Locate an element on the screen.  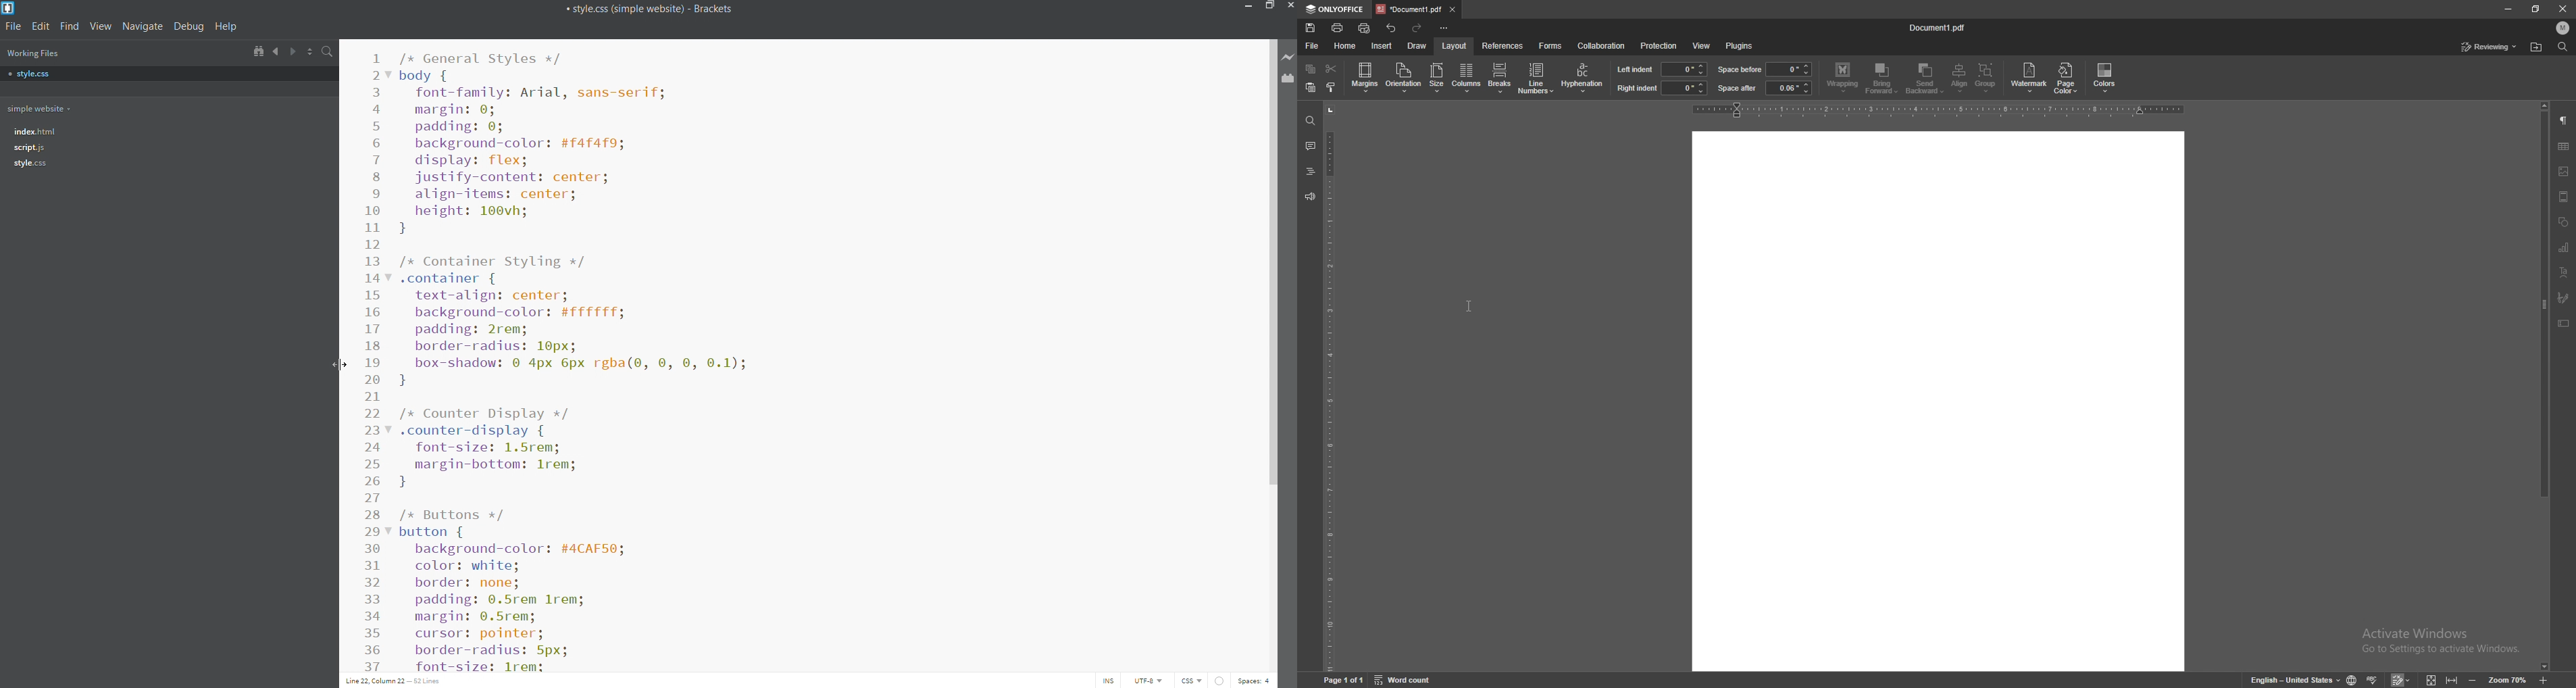
onlyoffice is located at coordinates (1333, 9).